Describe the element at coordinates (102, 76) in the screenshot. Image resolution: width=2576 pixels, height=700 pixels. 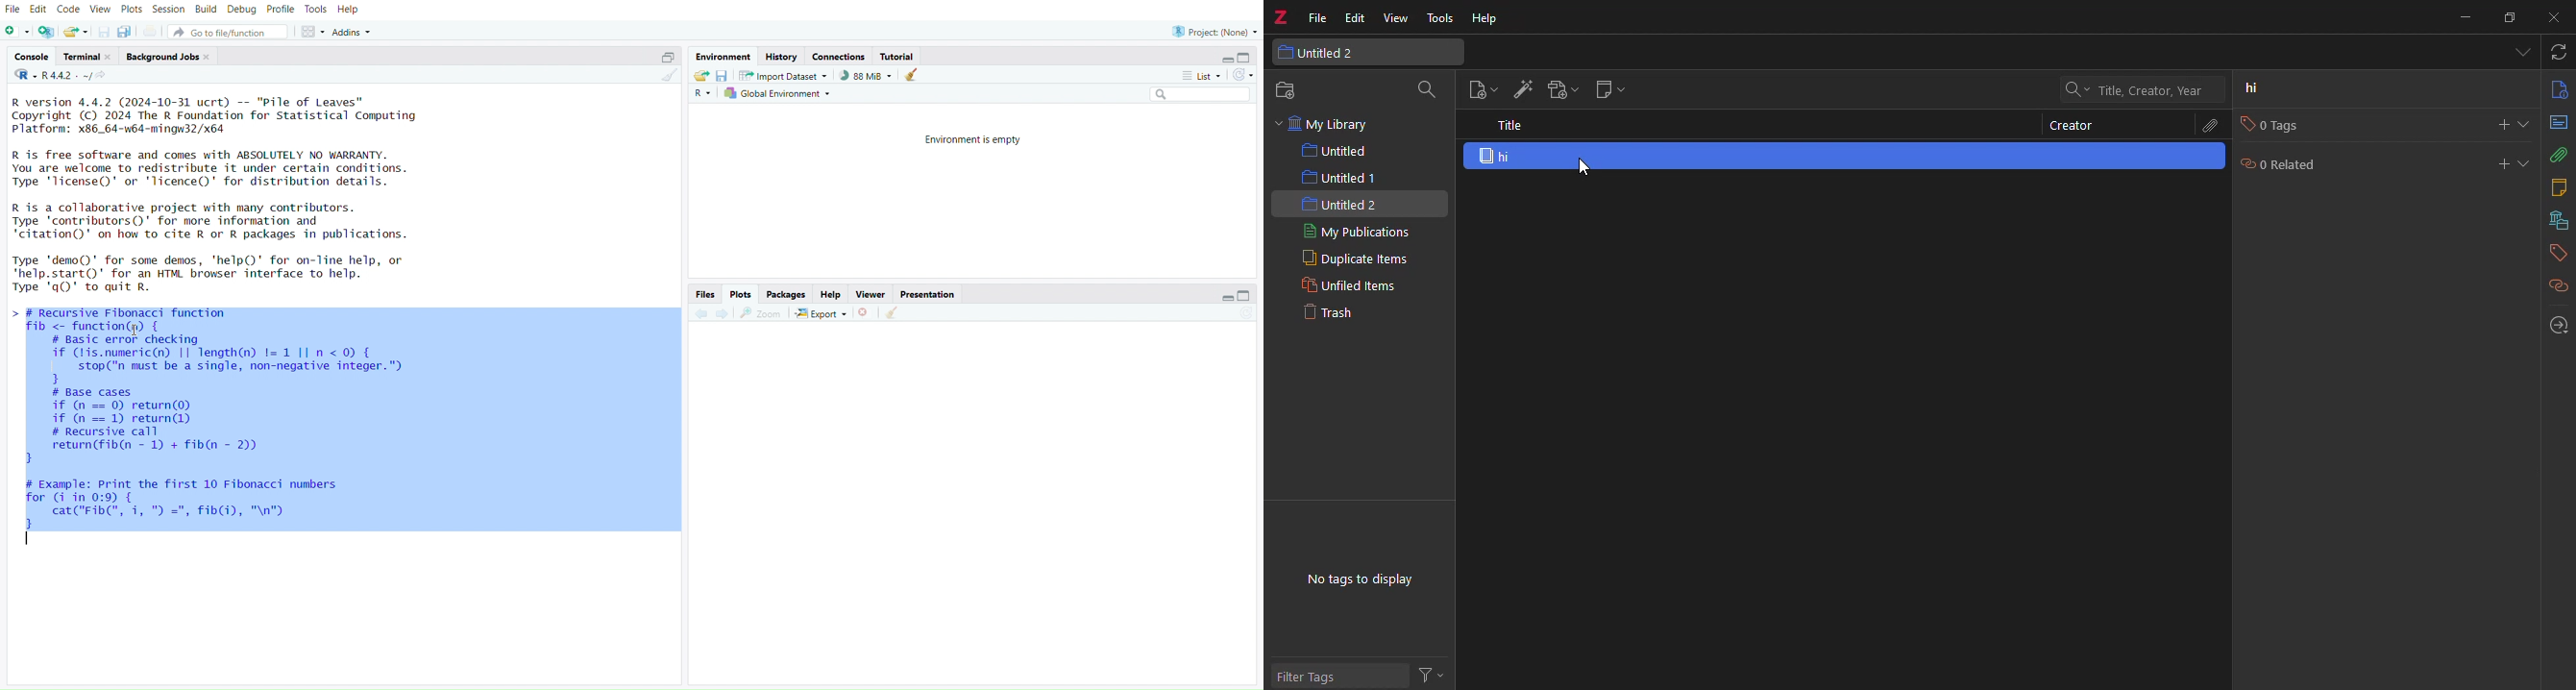
I see `view the current working directory` at that location.